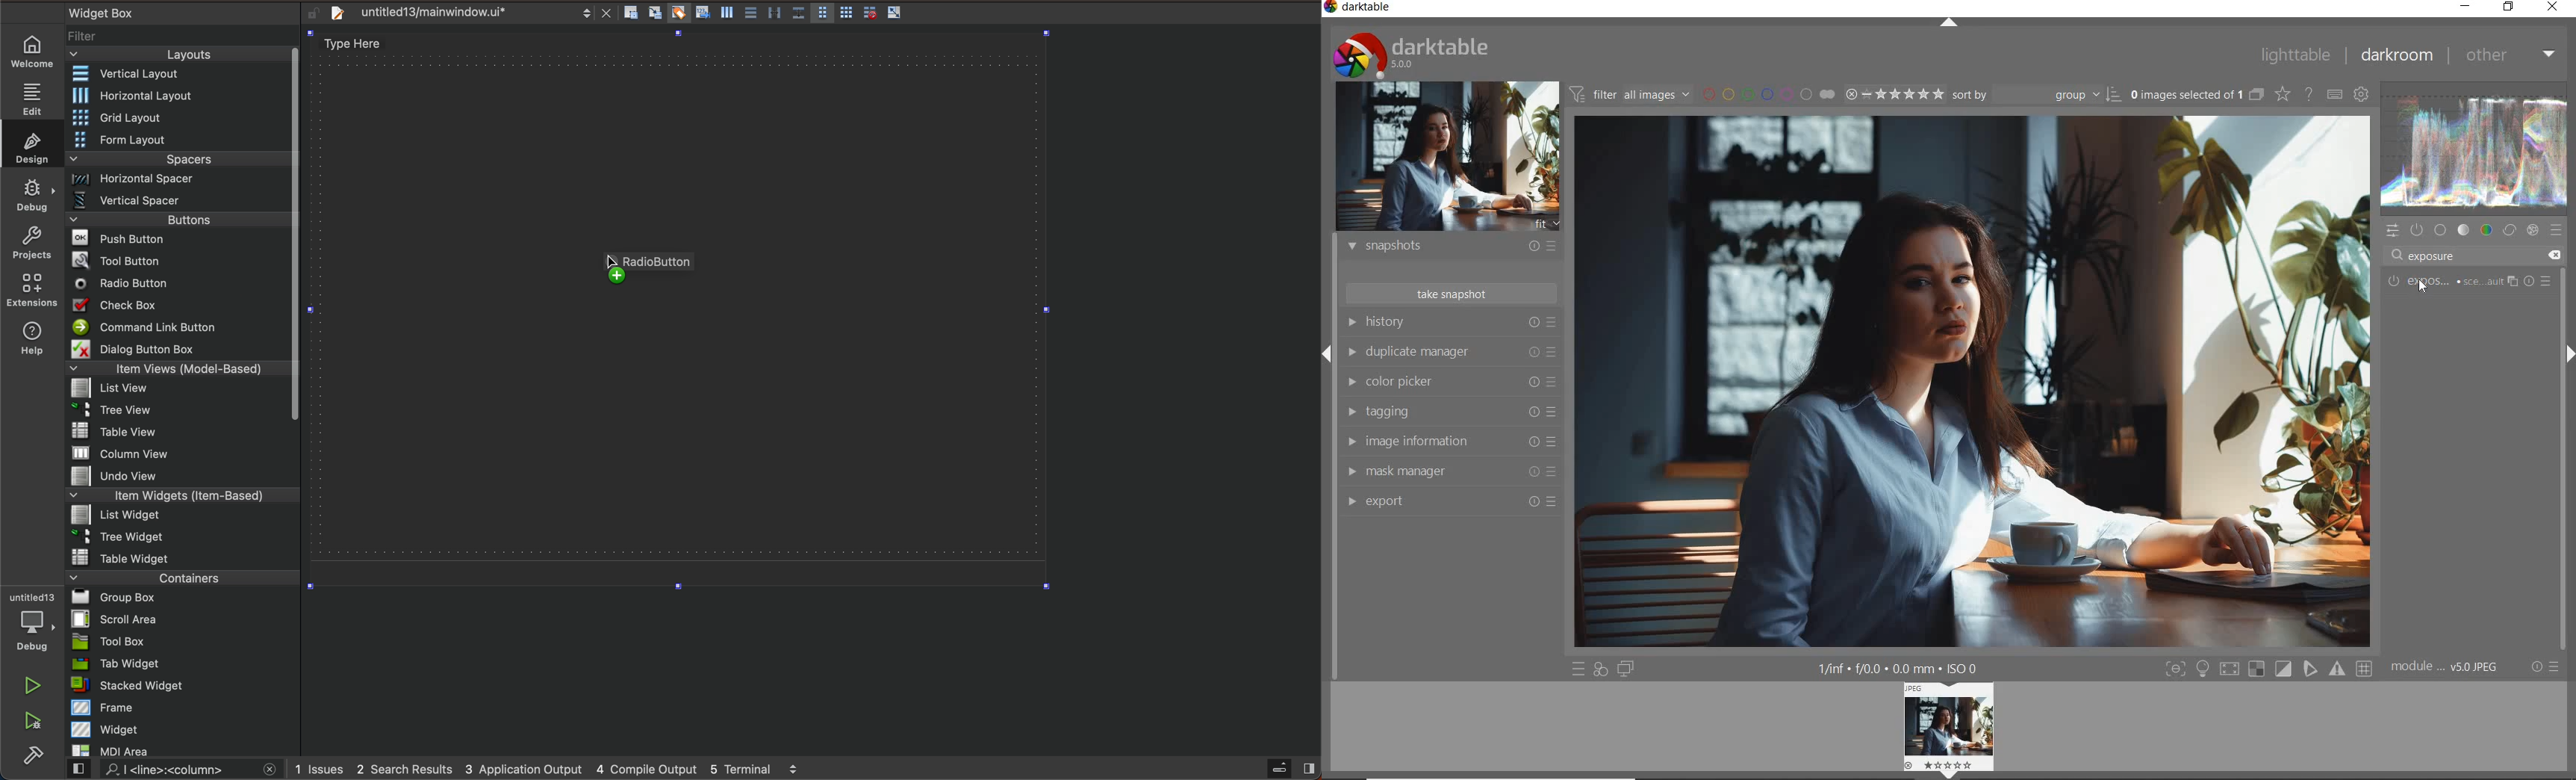 The height and width of the screenshot is (784, 2576). Describe the element at coordinates (1599, 670) in the screenshot. I see `quick access for applying any of your styles` at that location.